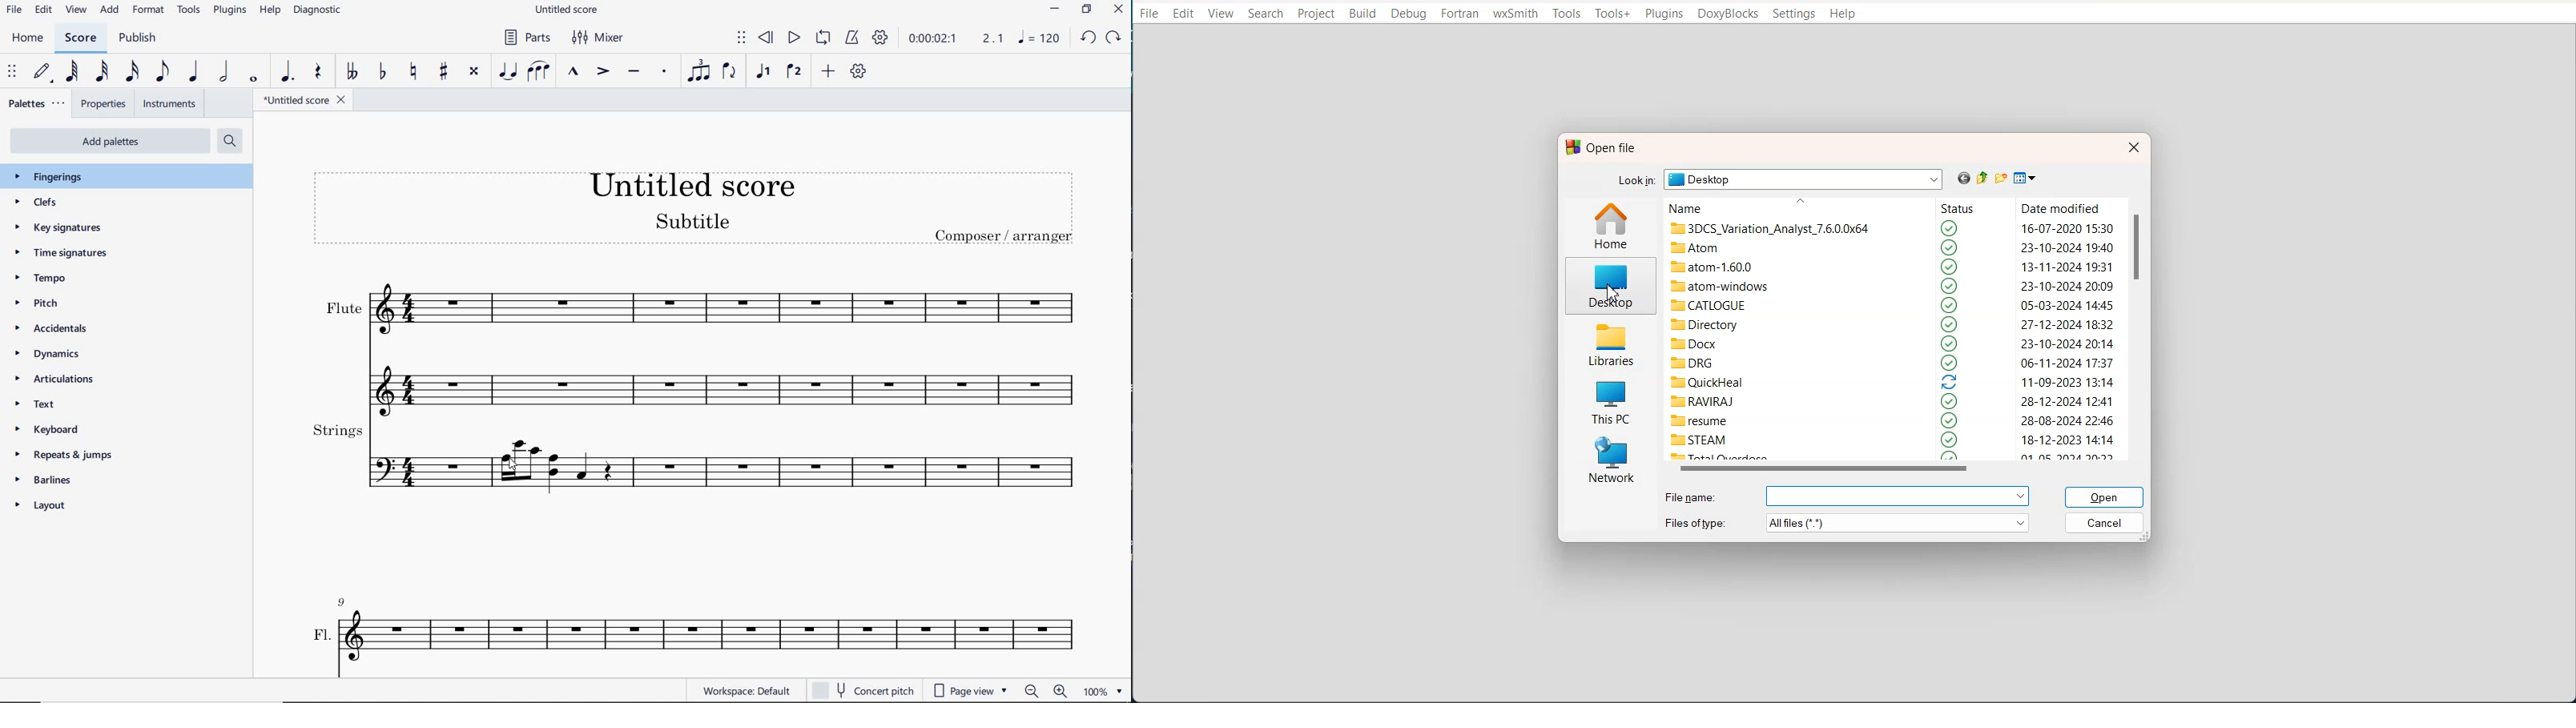  What do you see at coordinates (1845, 496) in the screenshot?
I see `File name` at bounding box center [1845, 496].